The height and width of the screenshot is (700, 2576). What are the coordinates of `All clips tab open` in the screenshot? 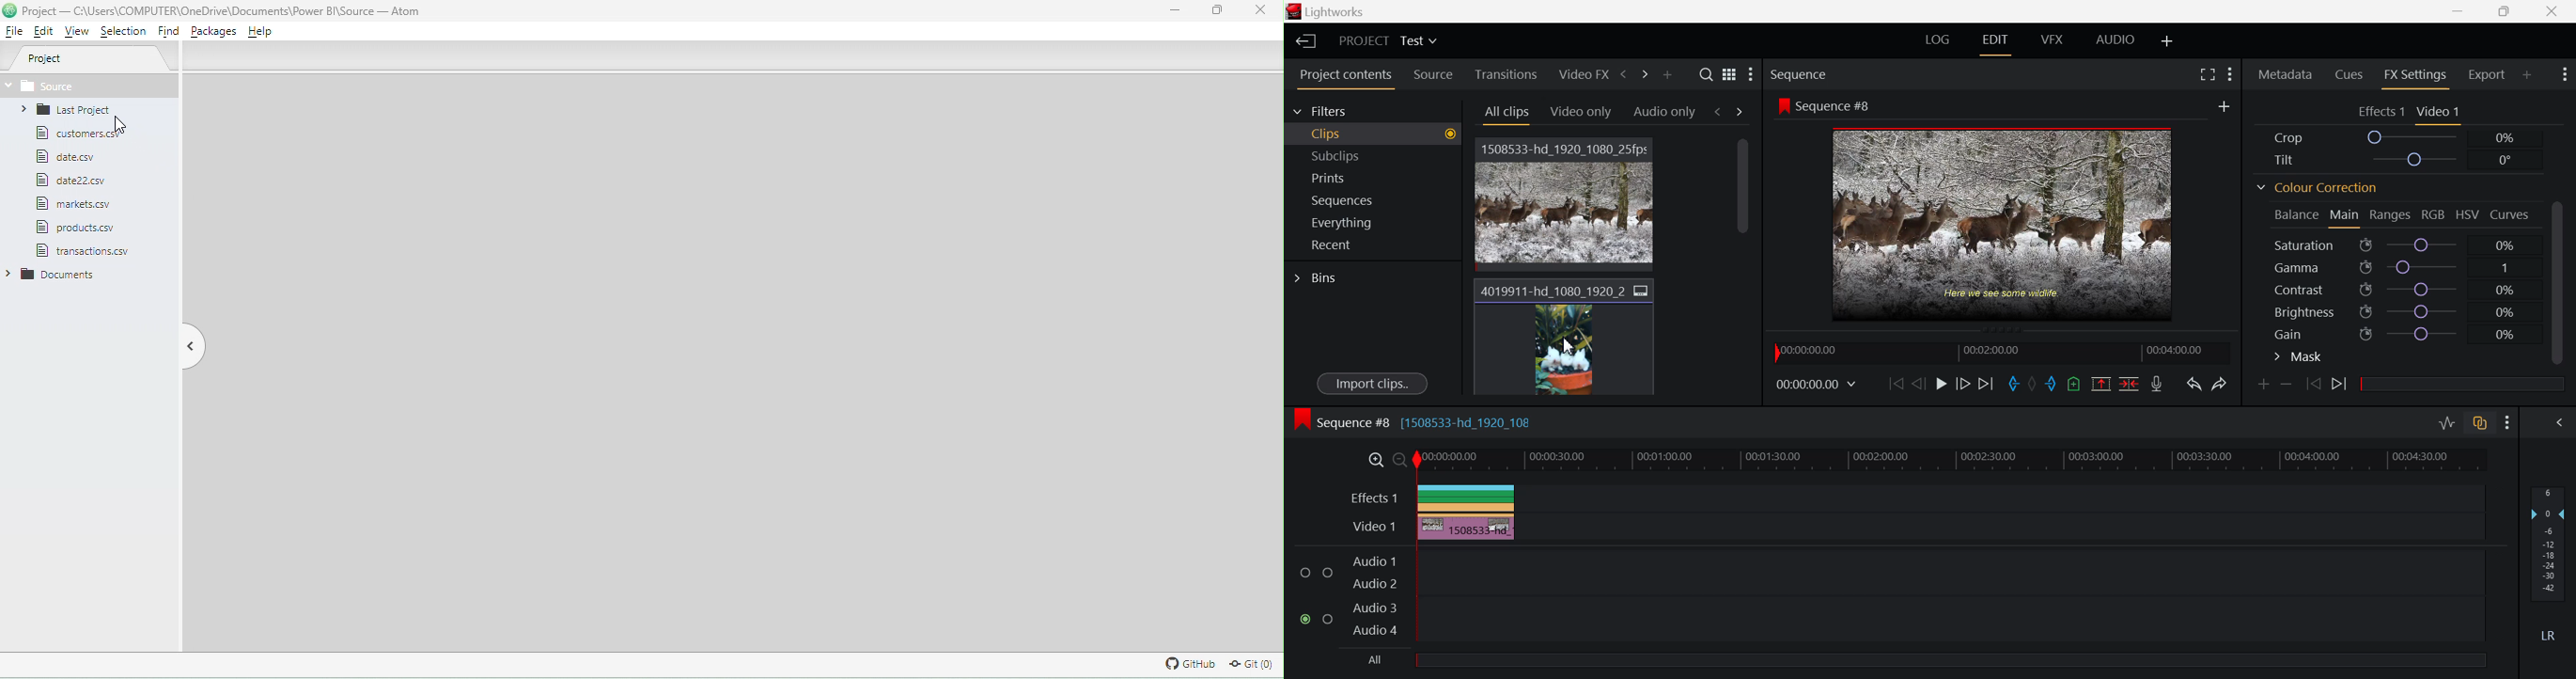 It's located at (1506, 115).